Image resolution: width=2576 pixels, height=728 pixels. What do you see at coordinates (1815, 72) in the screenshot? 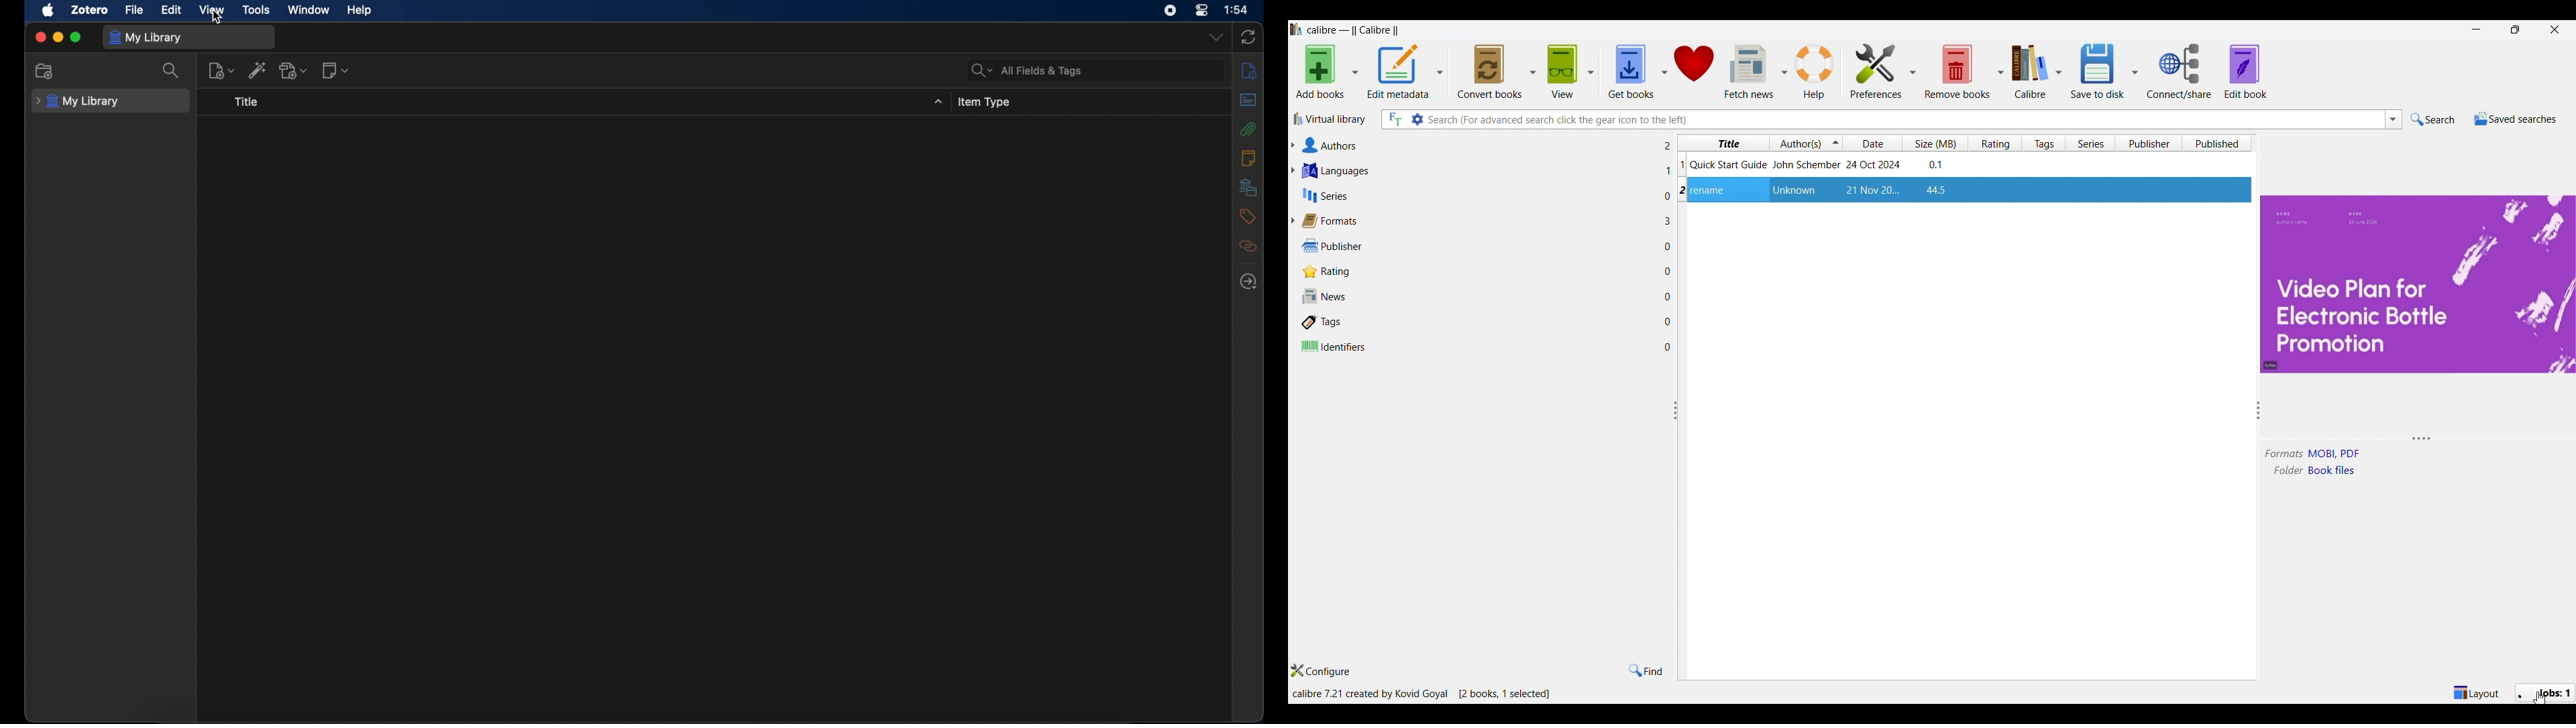
I see `Help` at bounding box center [1815, 72].